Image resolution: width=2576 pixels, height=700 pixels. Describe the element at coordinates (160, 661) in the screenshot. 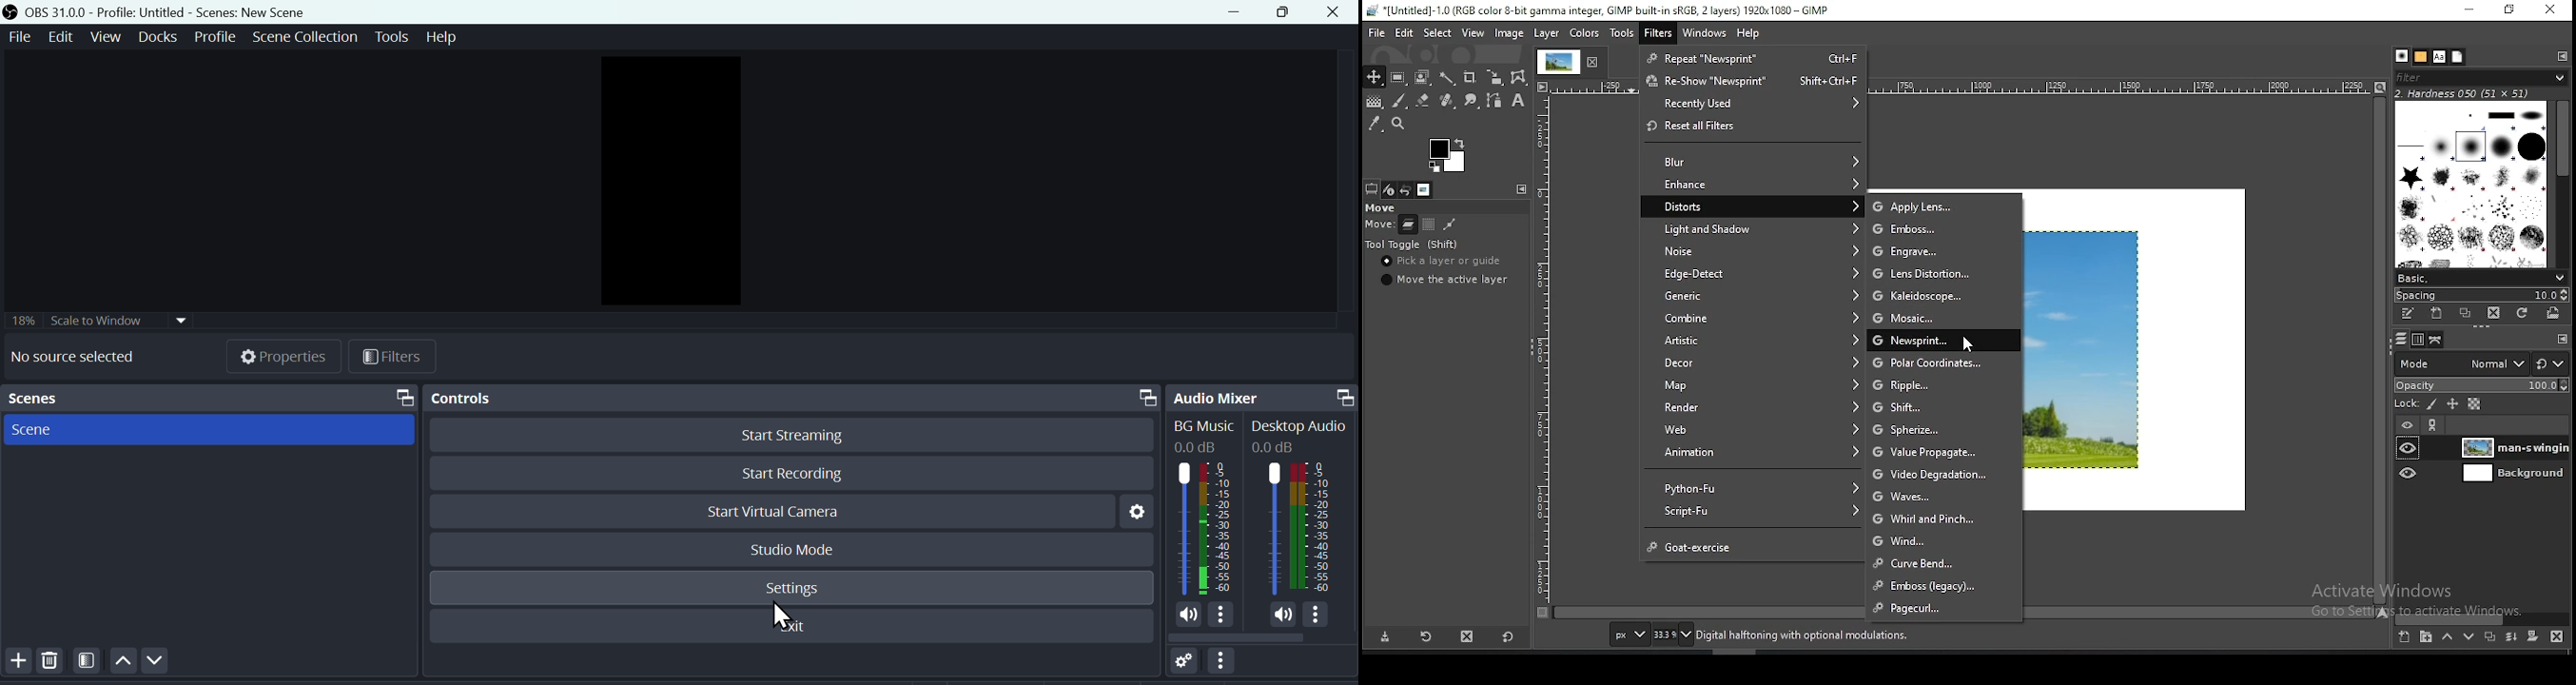

I see `Down ` at that location.